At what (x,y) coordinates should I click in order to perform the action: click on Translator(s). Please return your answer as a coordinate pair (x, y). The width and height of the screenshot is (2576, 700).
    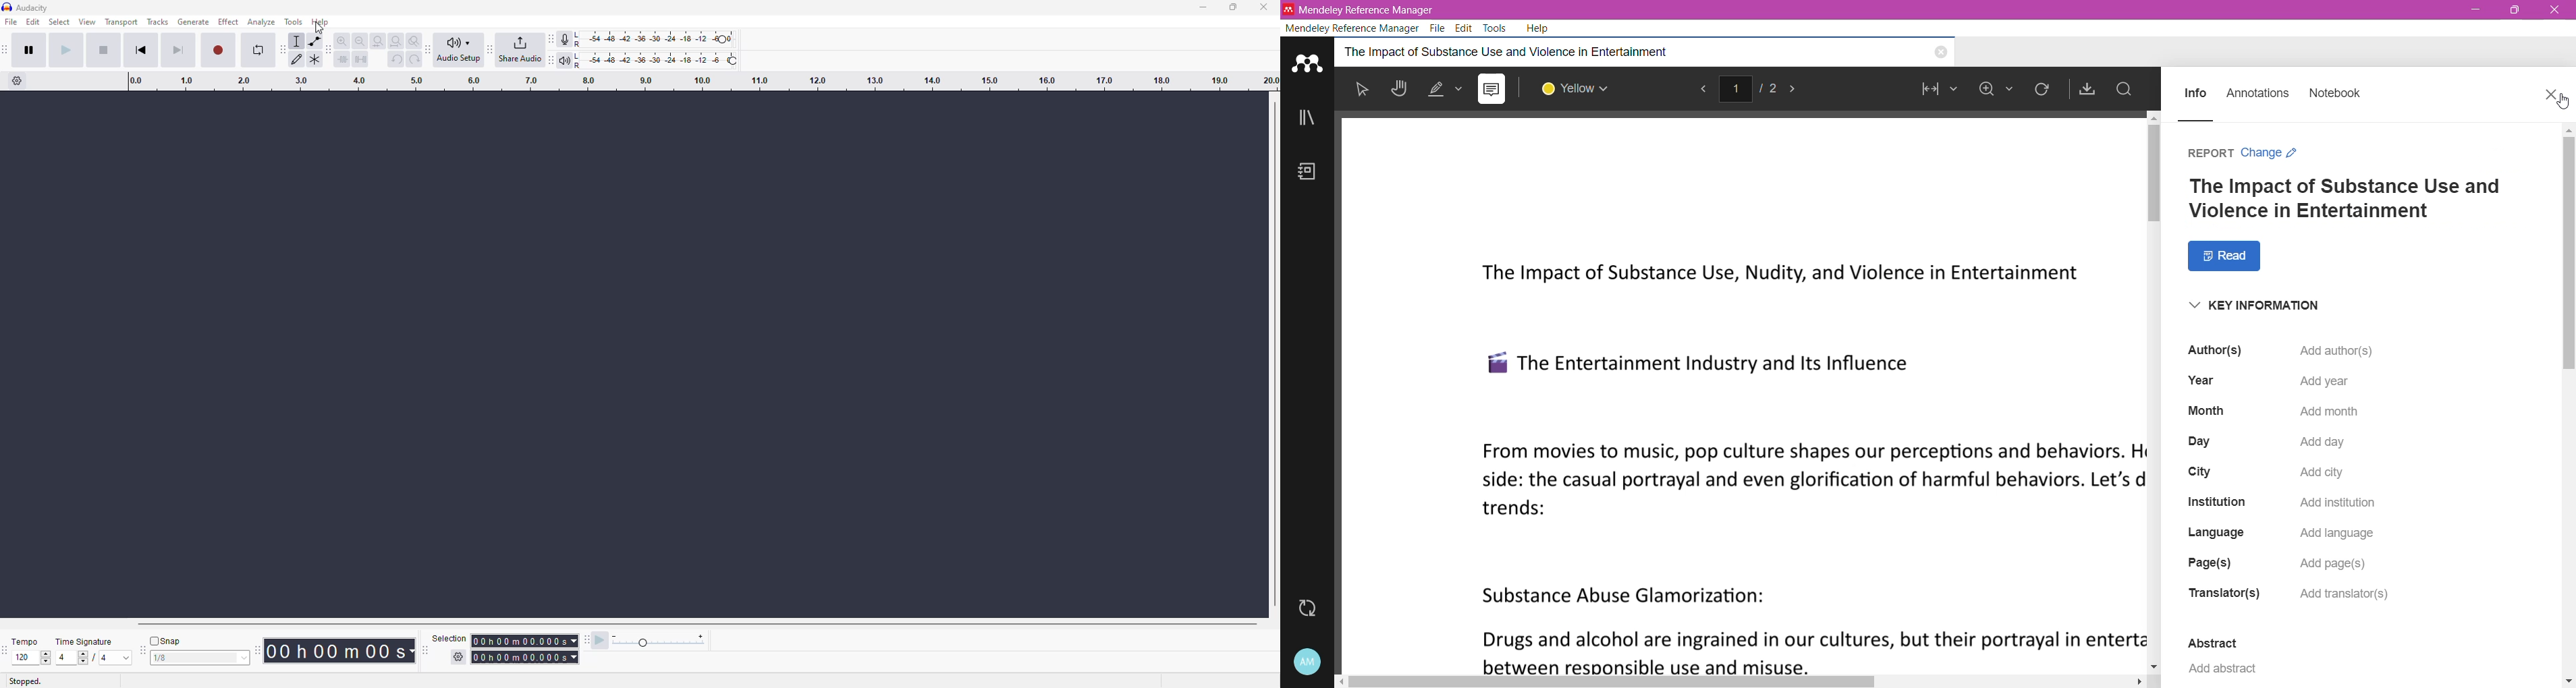
    Looking at the image, I should click on (2225, 594).